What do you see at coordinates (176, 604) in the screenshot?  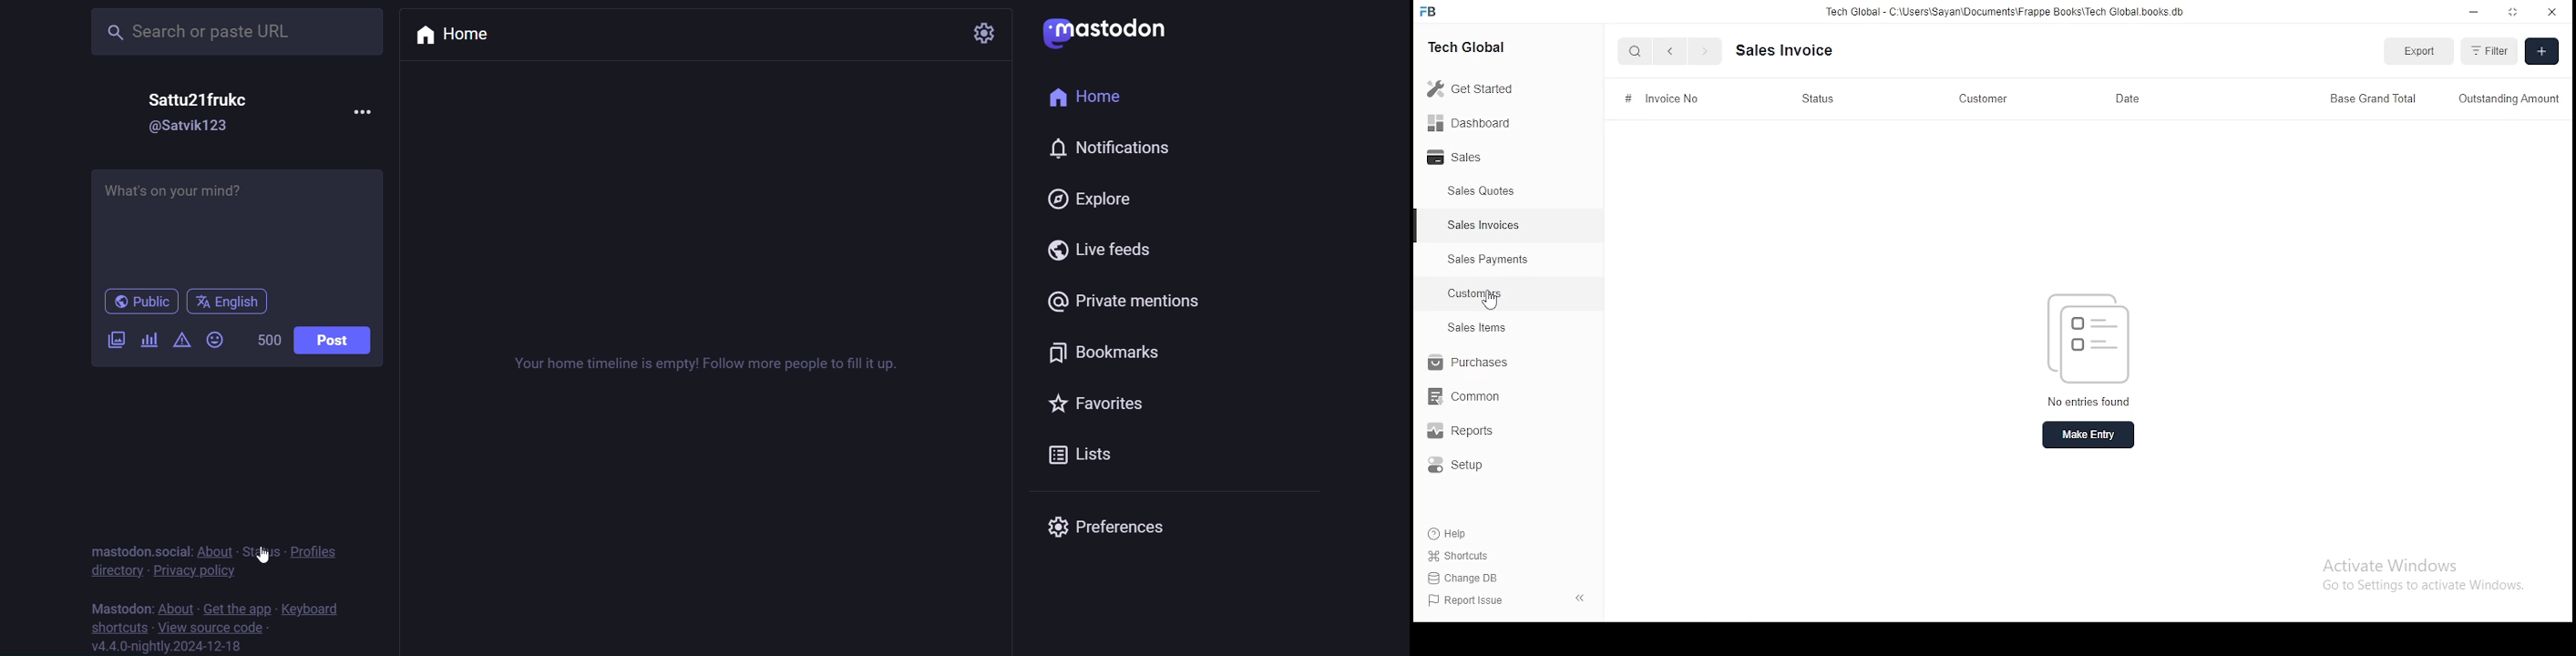 I see `about` at bounding box center [176, 604].